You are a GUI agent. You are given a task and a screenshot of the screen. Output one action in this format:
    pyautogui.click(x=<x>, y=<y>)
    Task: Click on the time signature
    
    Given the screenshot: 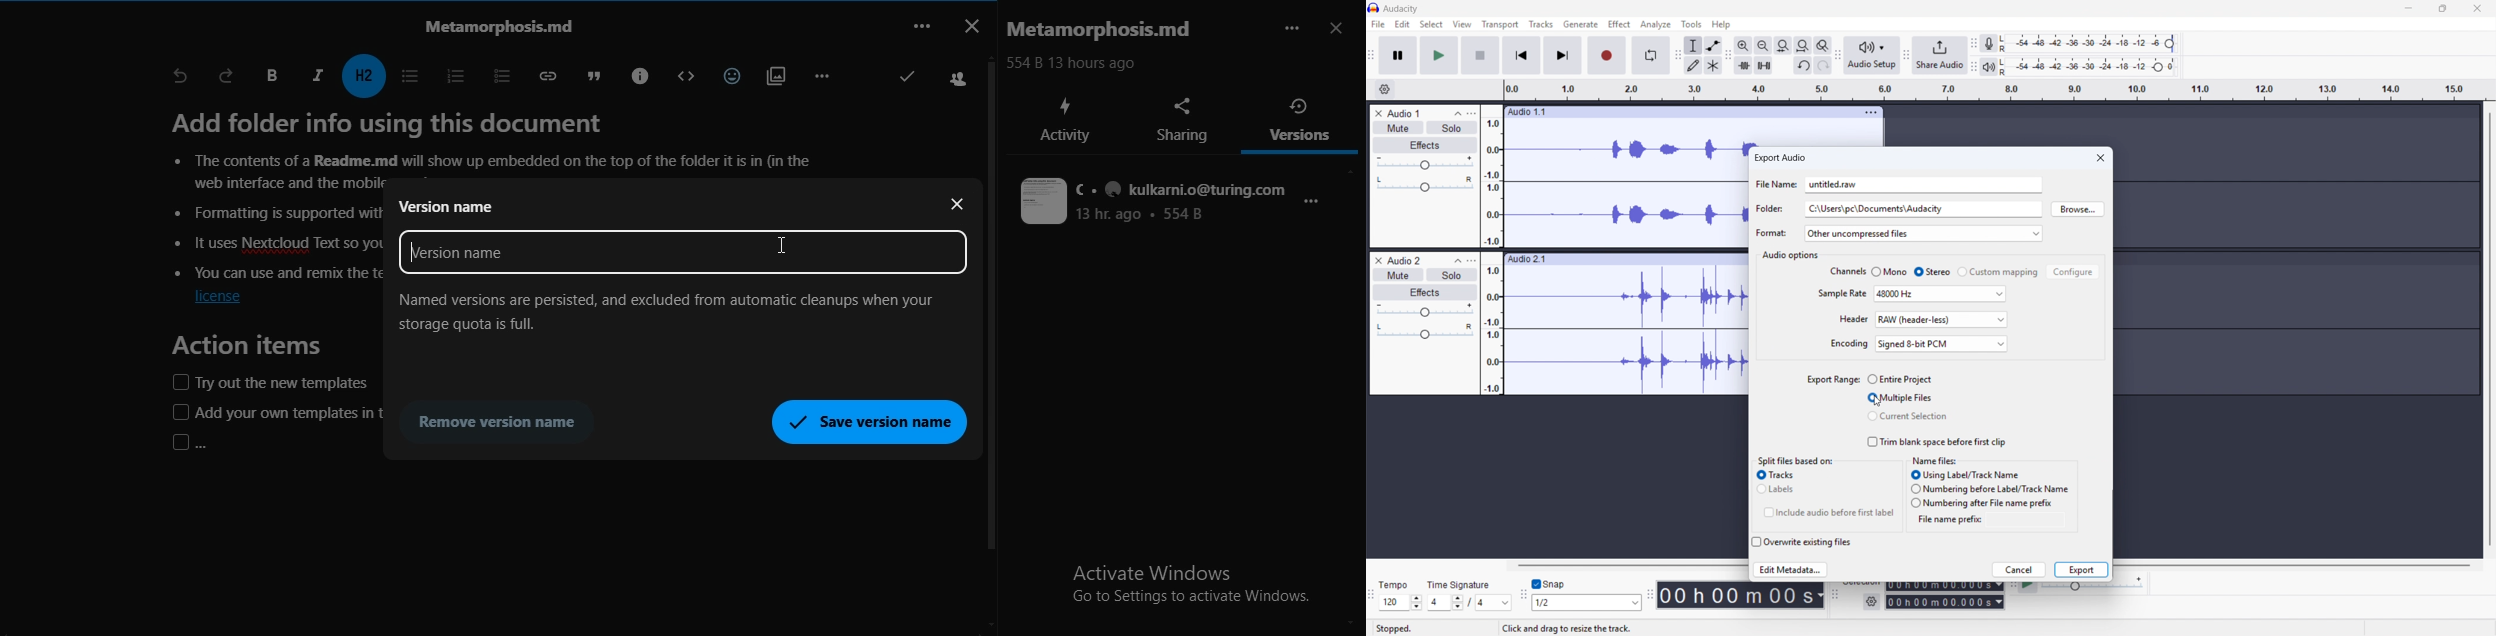 What is the action you would take?
    pyautogui.click(x=1460, y=585)
    